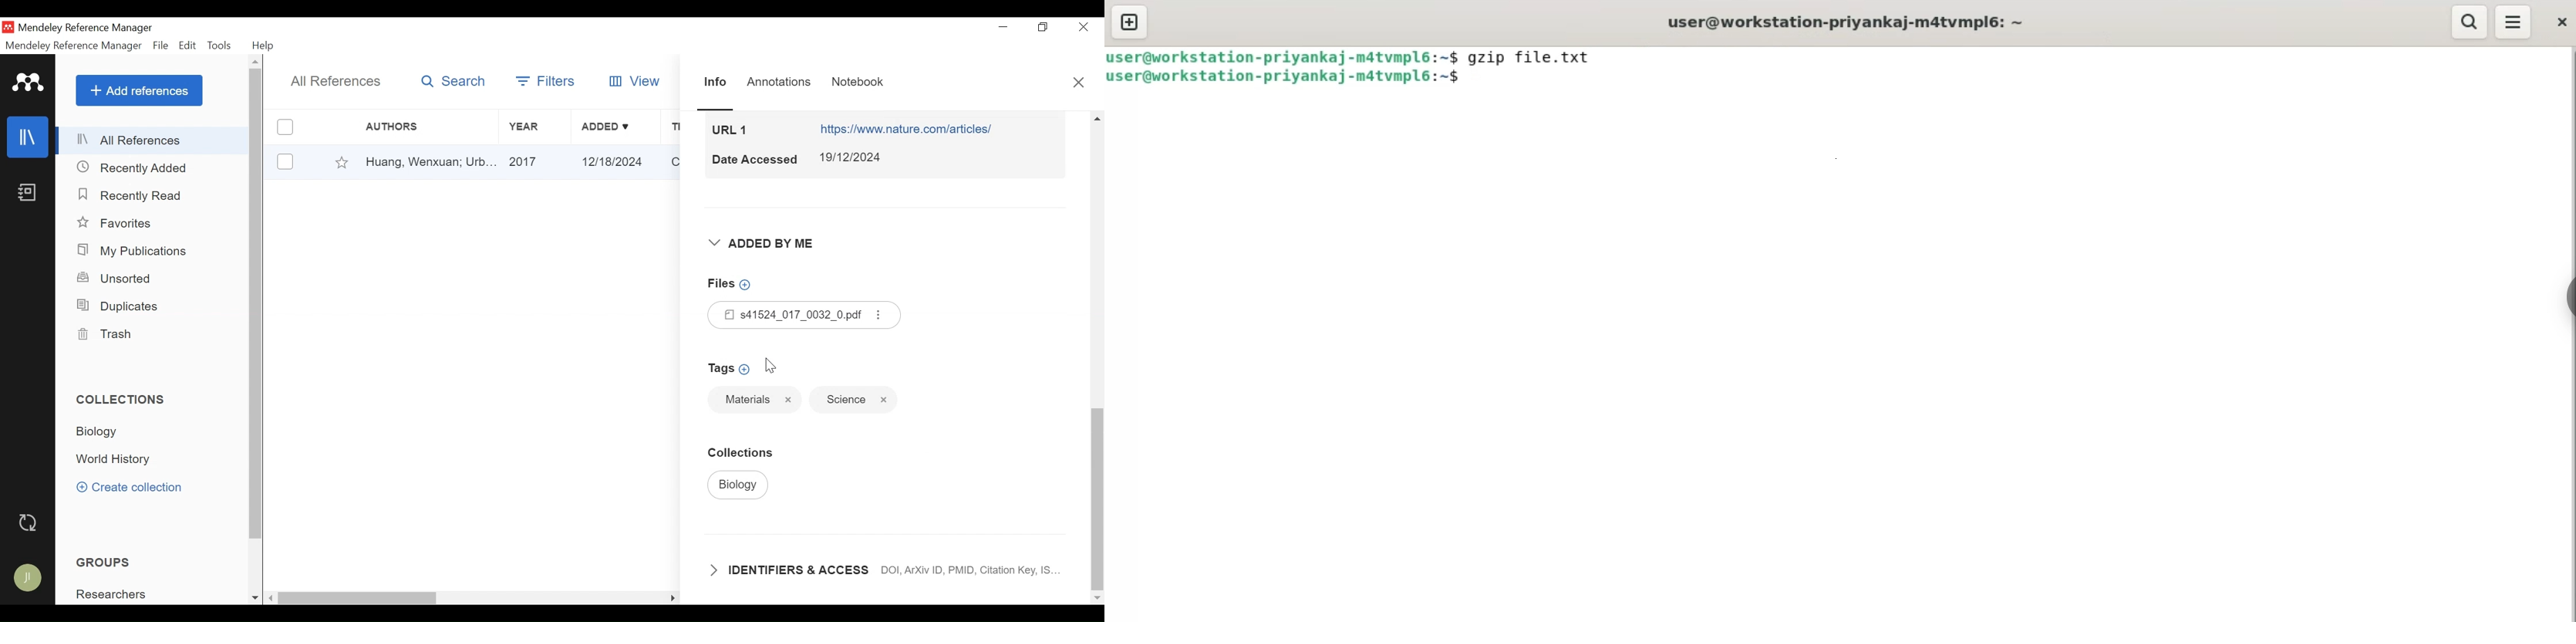  I want to click on sidebar, so click(2568, 294).